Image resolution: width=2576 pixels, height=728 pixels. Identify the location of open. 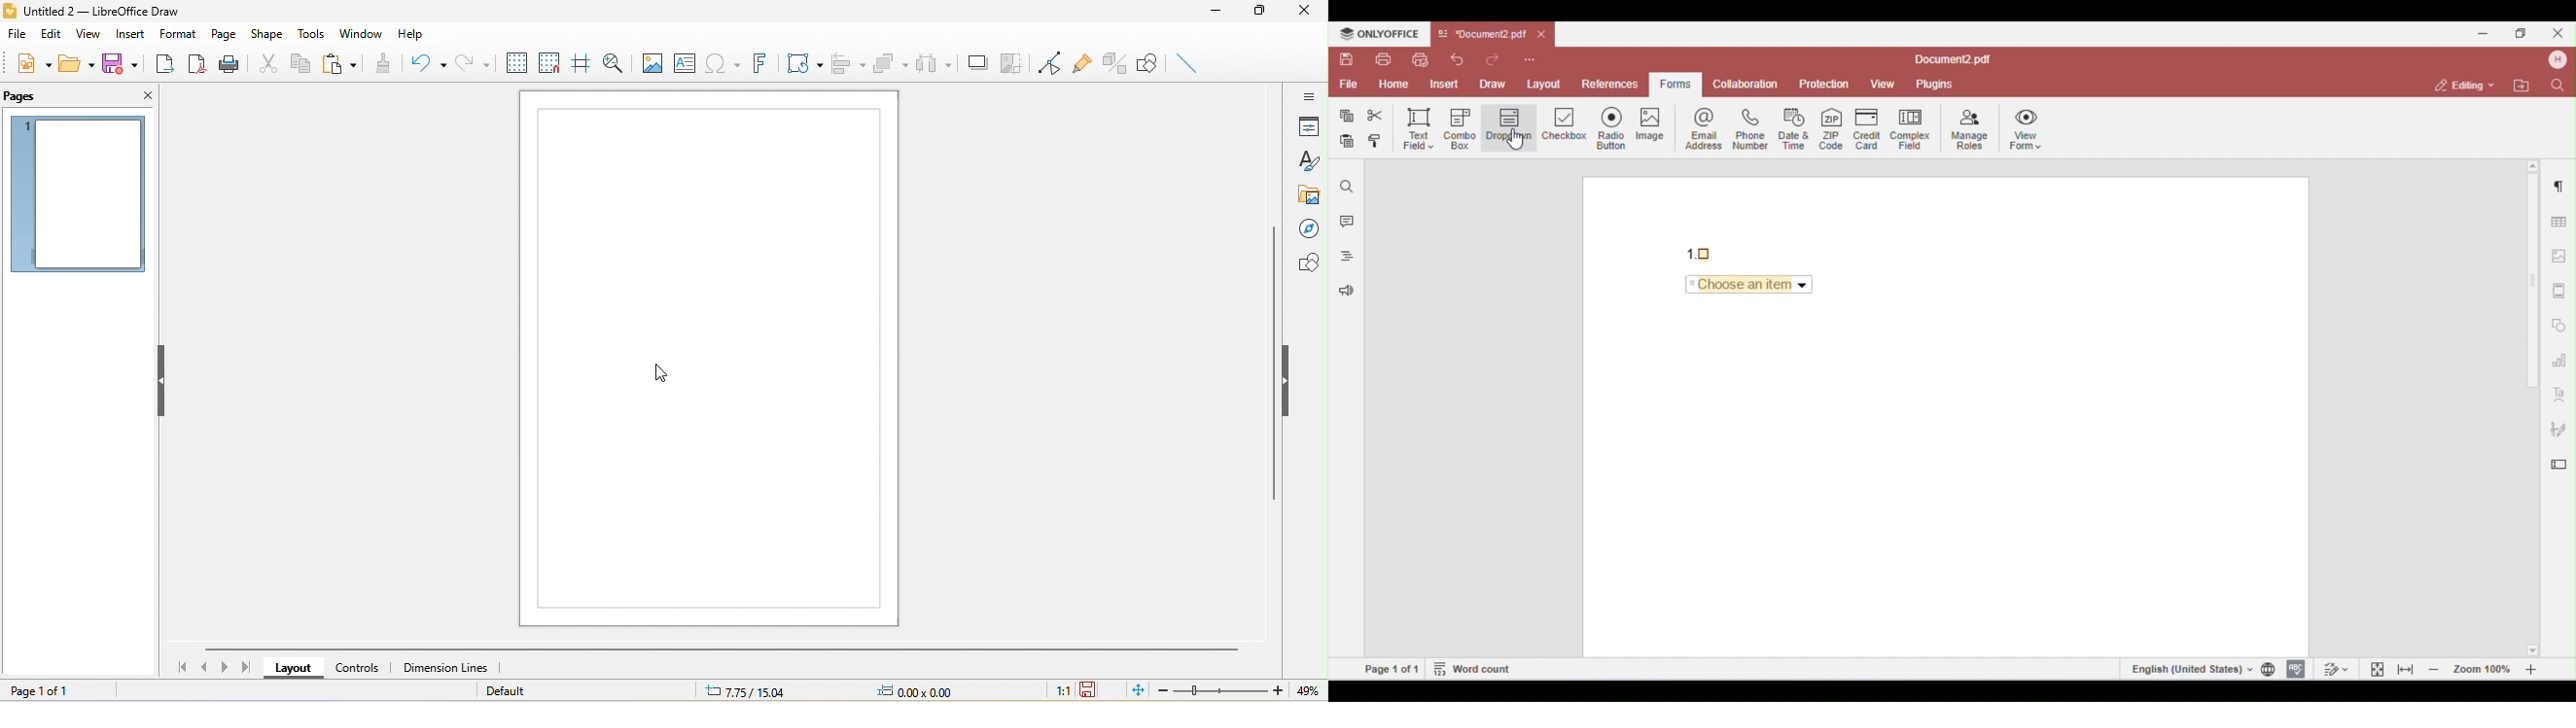
(75, 62).